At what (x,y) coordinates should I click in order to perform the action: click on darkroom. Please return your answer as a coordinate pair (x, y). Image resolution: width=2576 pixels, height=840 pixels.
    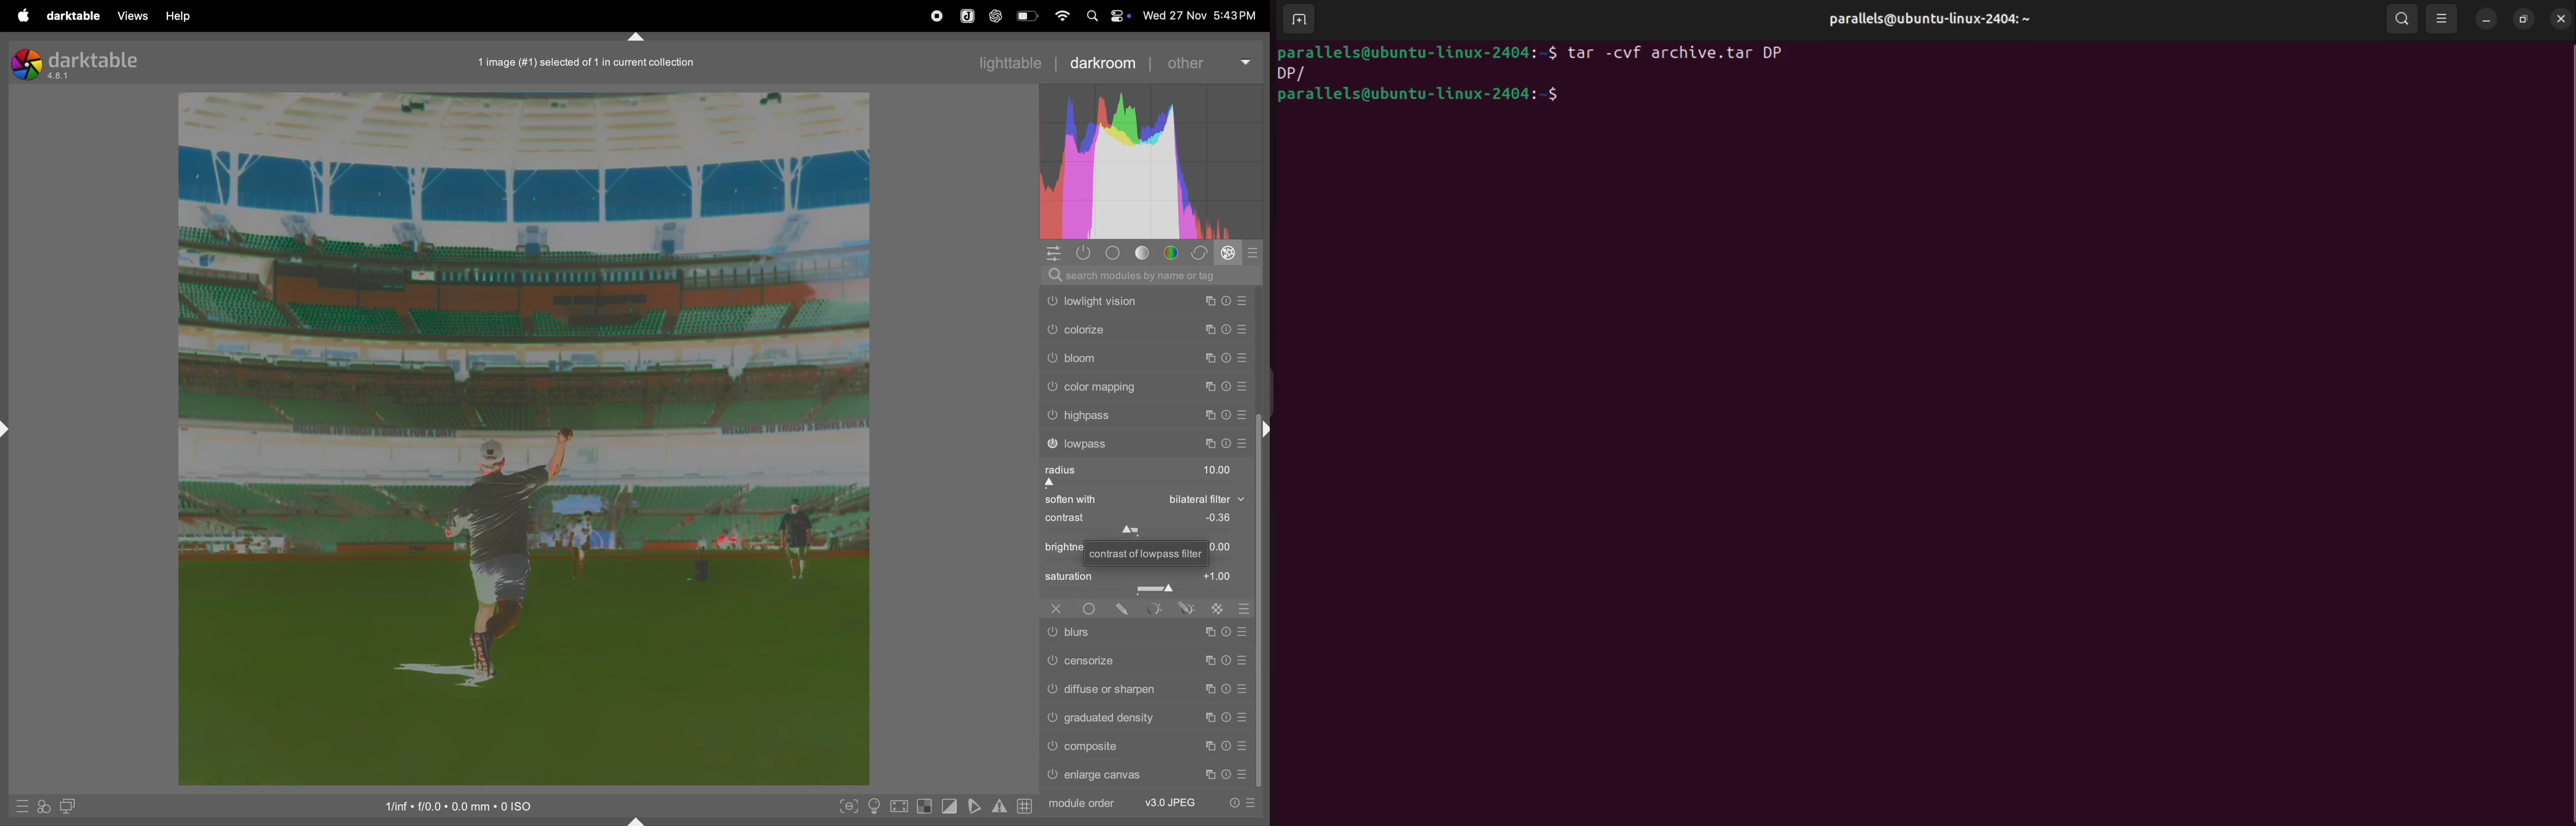
    Looking at the image, I should click on (1101, 63).